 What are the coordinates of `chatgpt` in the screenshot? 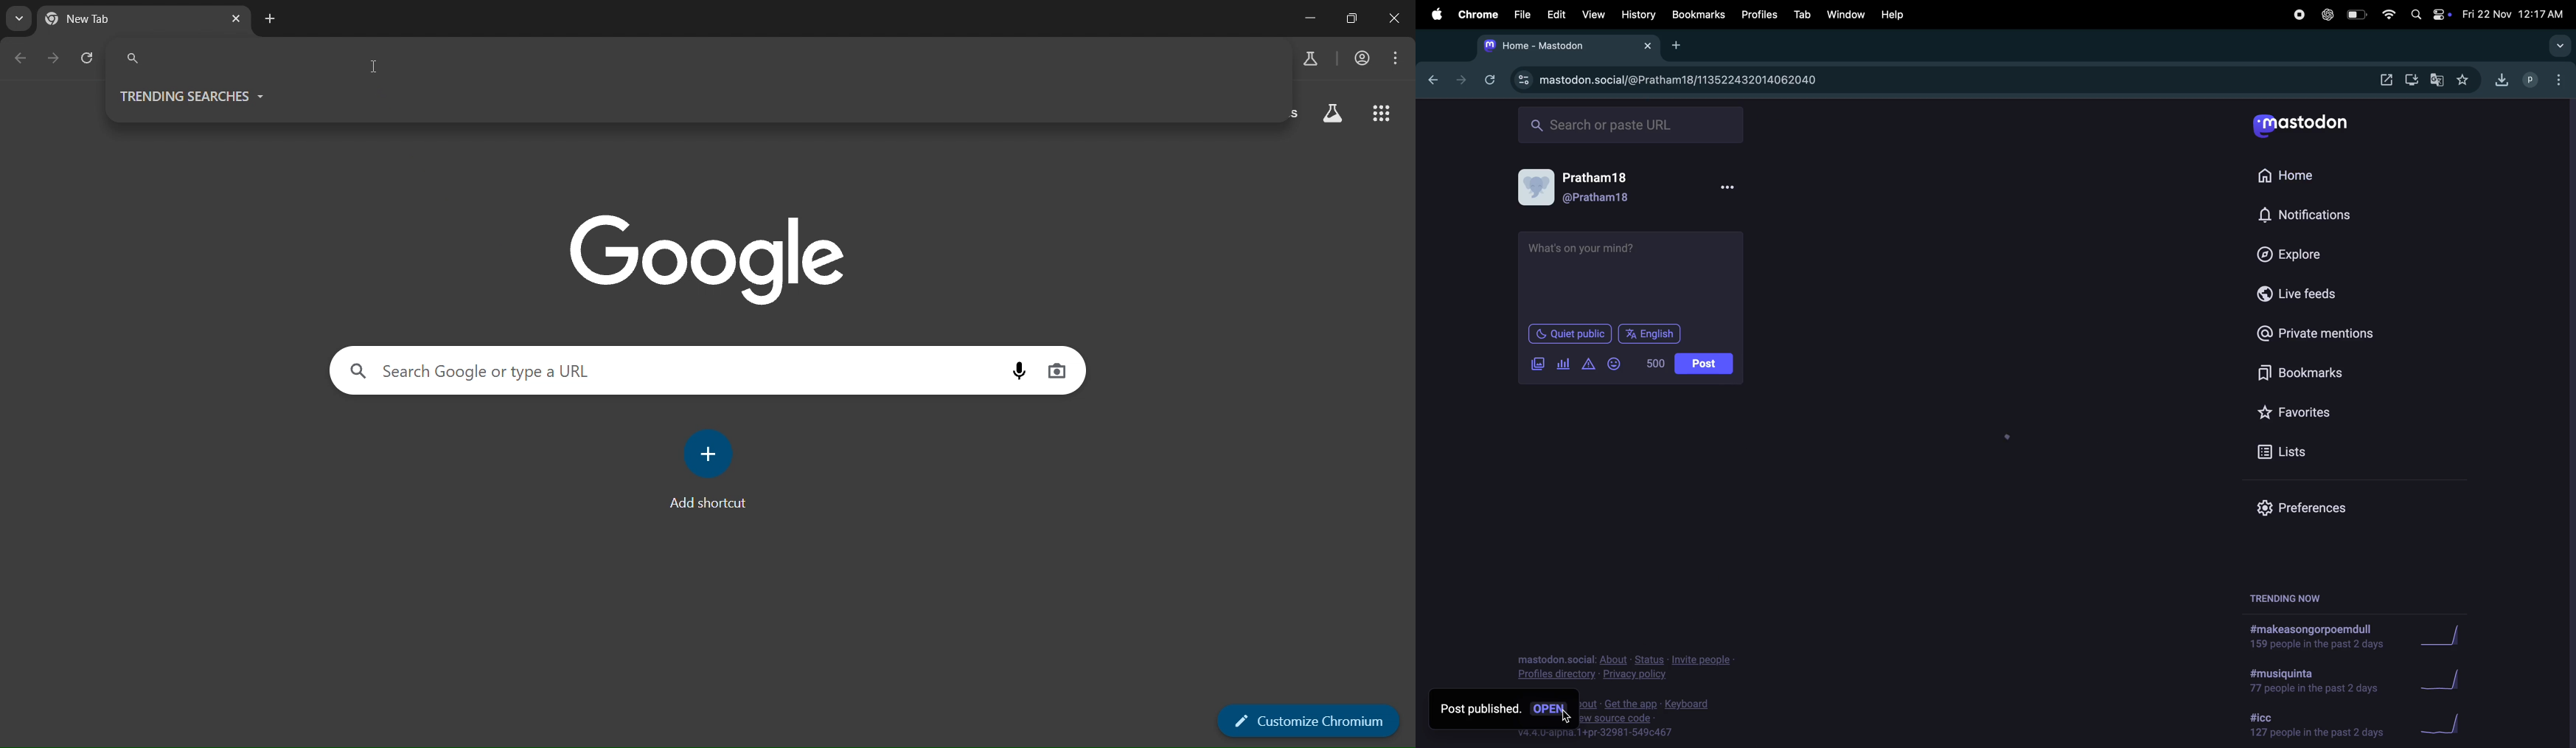 It's located at (2327, 15).